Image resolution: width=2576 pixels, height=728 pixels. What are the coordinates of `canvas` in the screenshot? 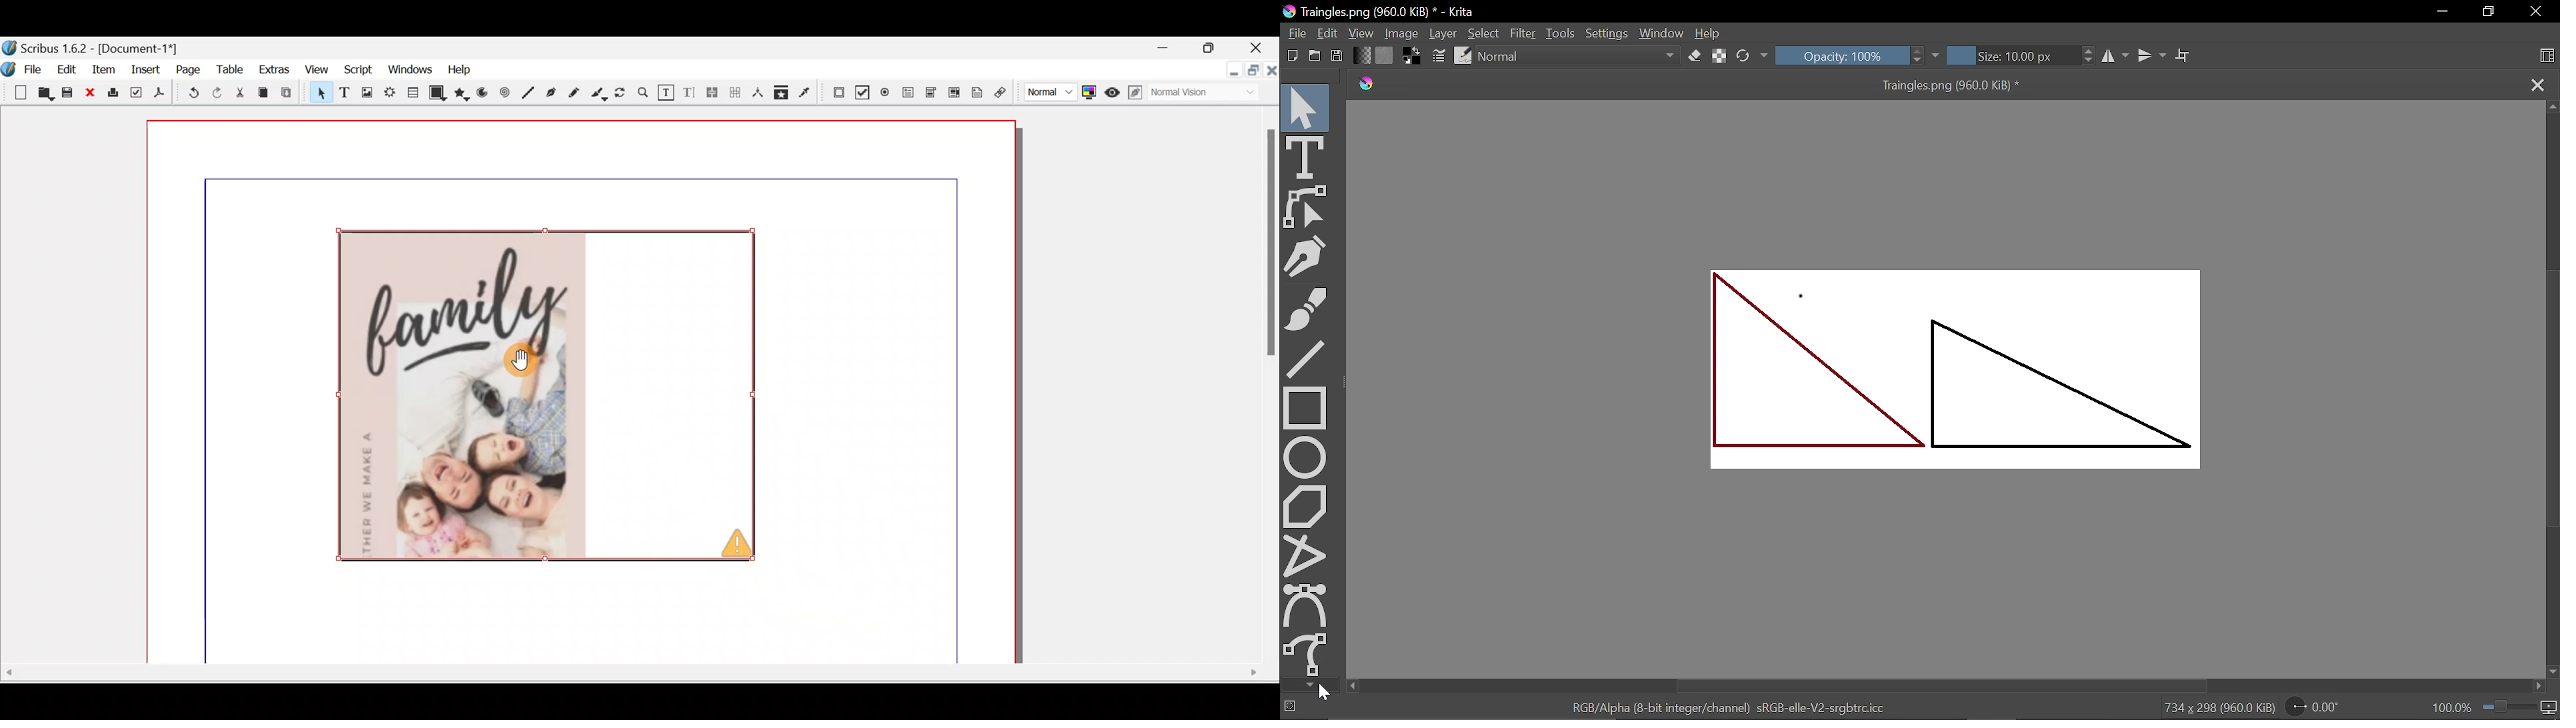 It's located at (581, 234).